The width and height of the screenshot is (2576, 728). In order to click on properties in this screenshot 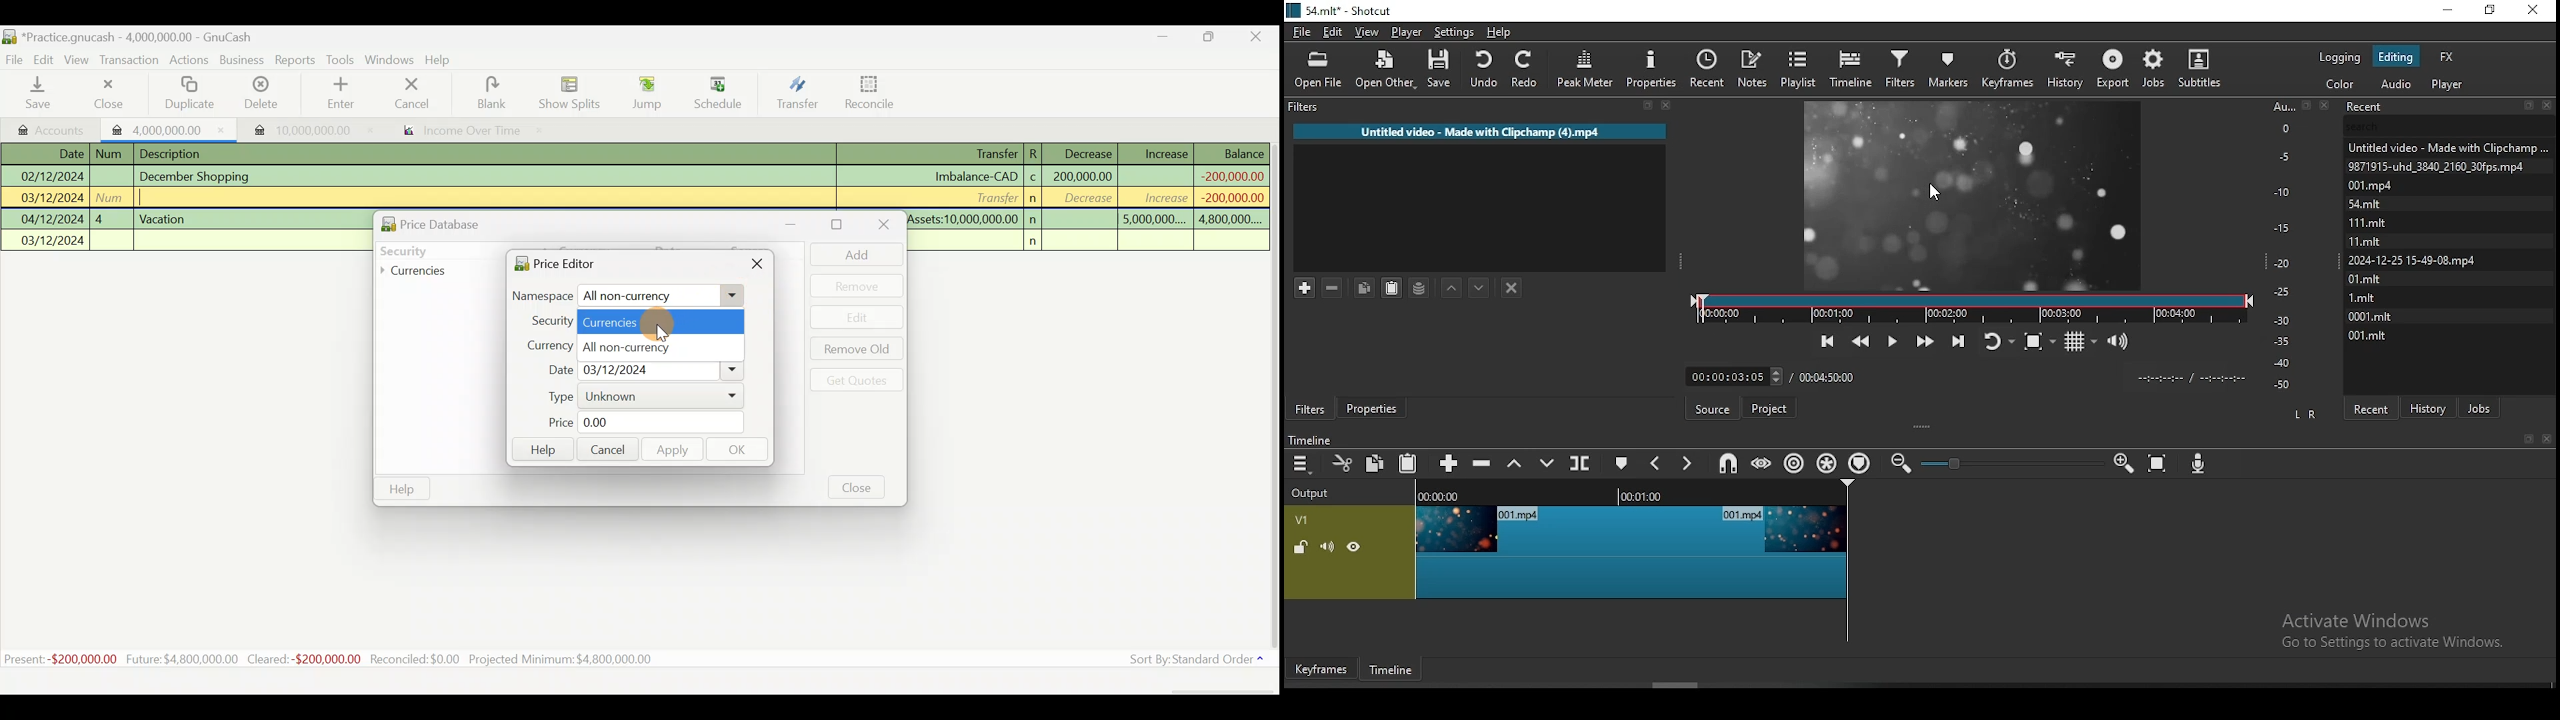, I will do `click(1655, 71)`.